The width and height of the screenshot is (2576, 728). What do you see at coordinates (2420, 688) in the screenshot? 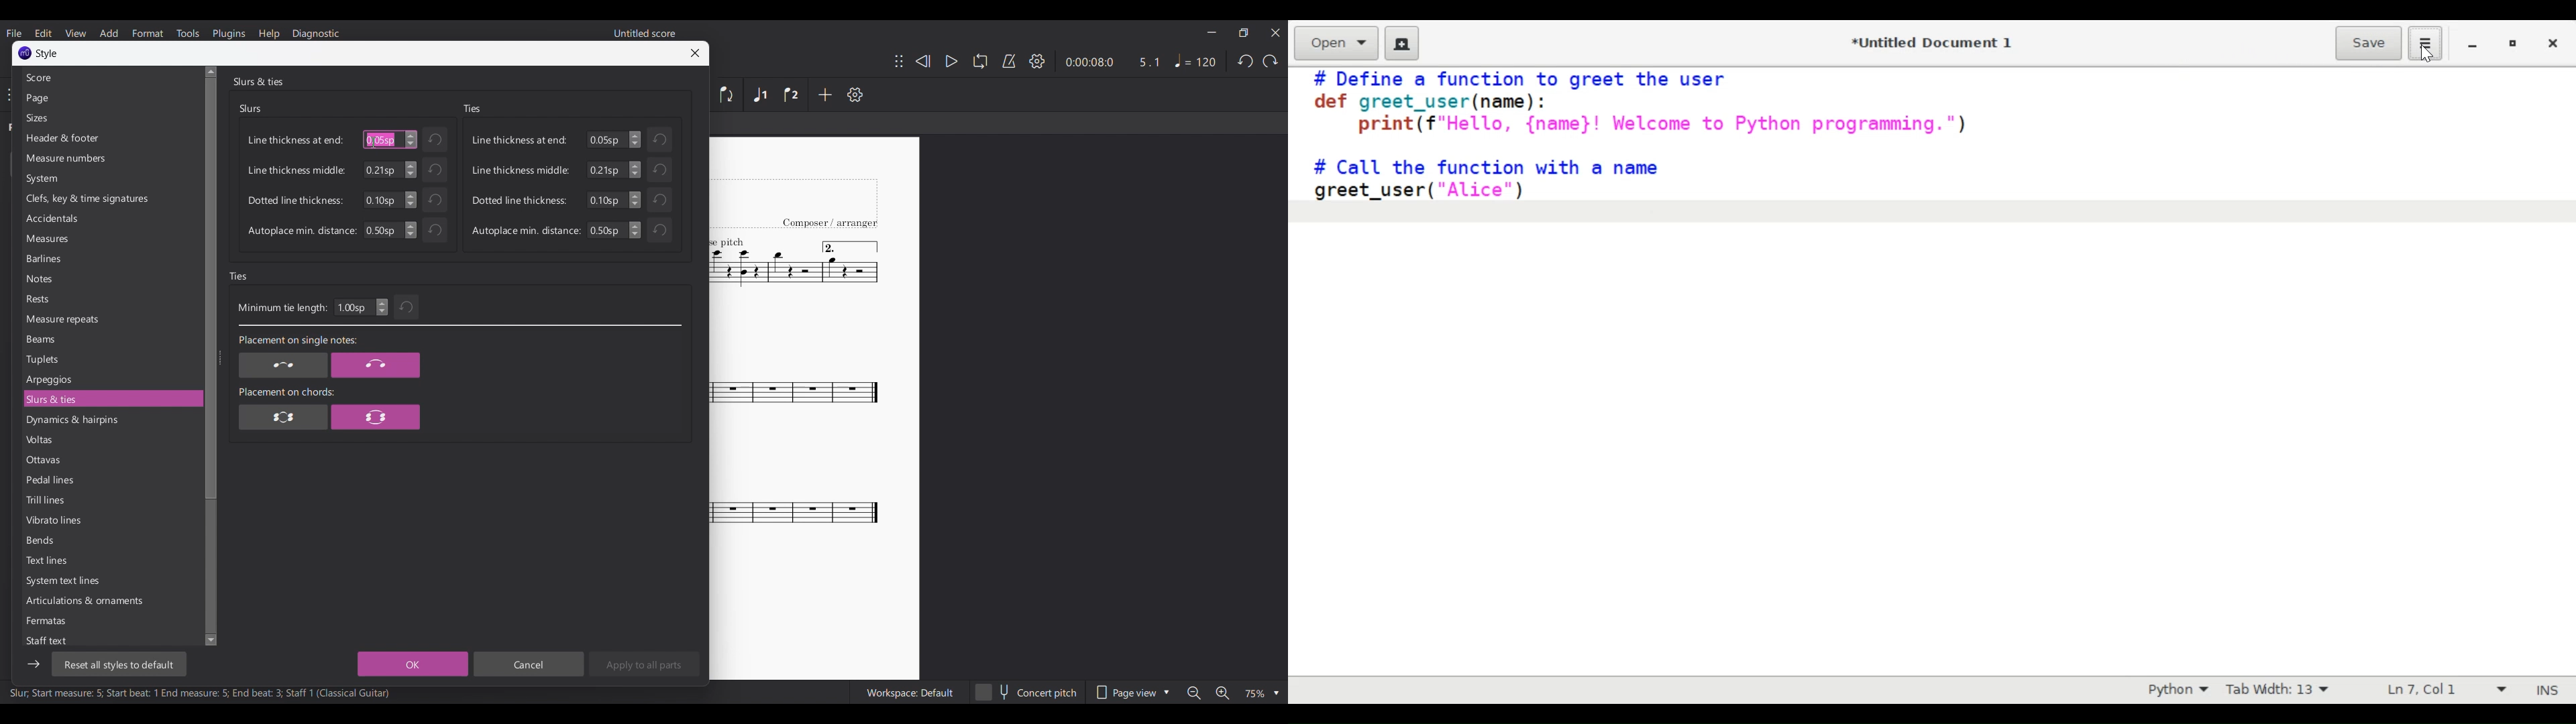
I see `Cursor Position` at bounding box center [2420, 688].